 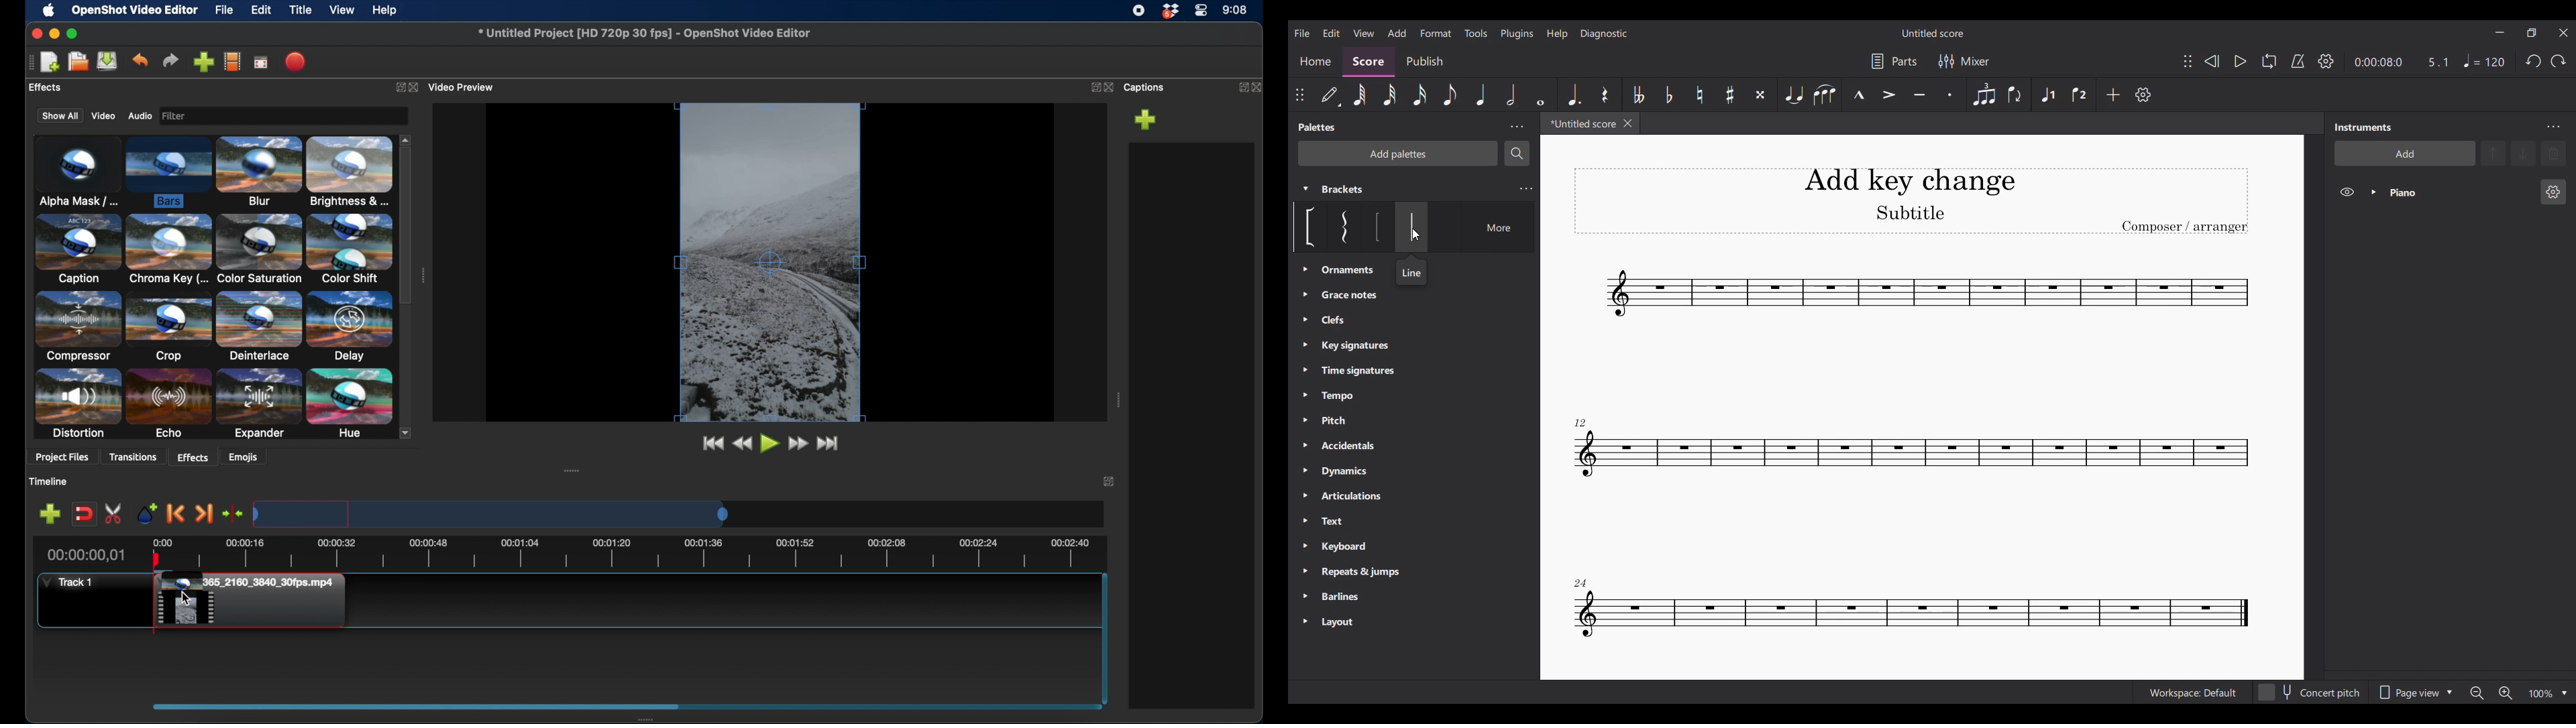 I want to click on filename, so click(x=643, y=33).